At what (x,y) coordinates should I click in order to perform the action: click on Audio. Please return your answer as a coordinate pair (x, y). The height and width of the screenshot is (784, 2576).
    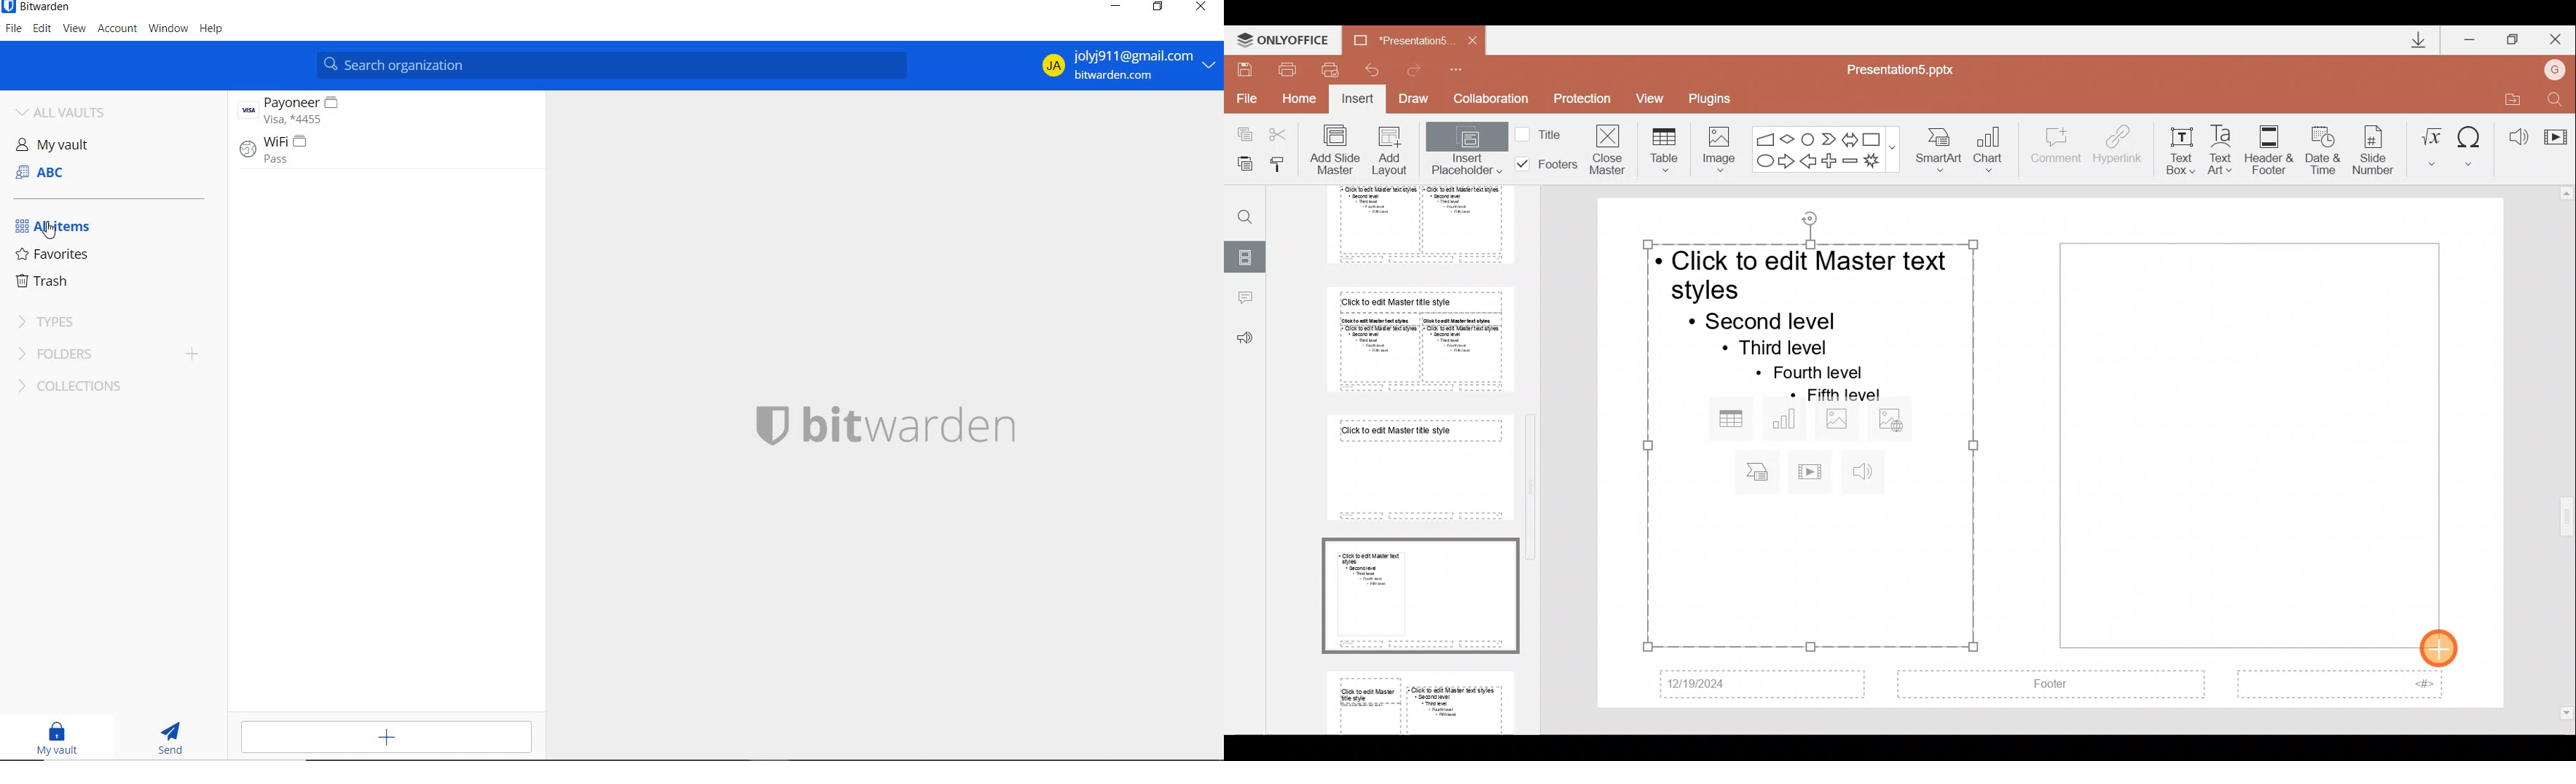
    Looking at the image, I should click on (2513, 132).